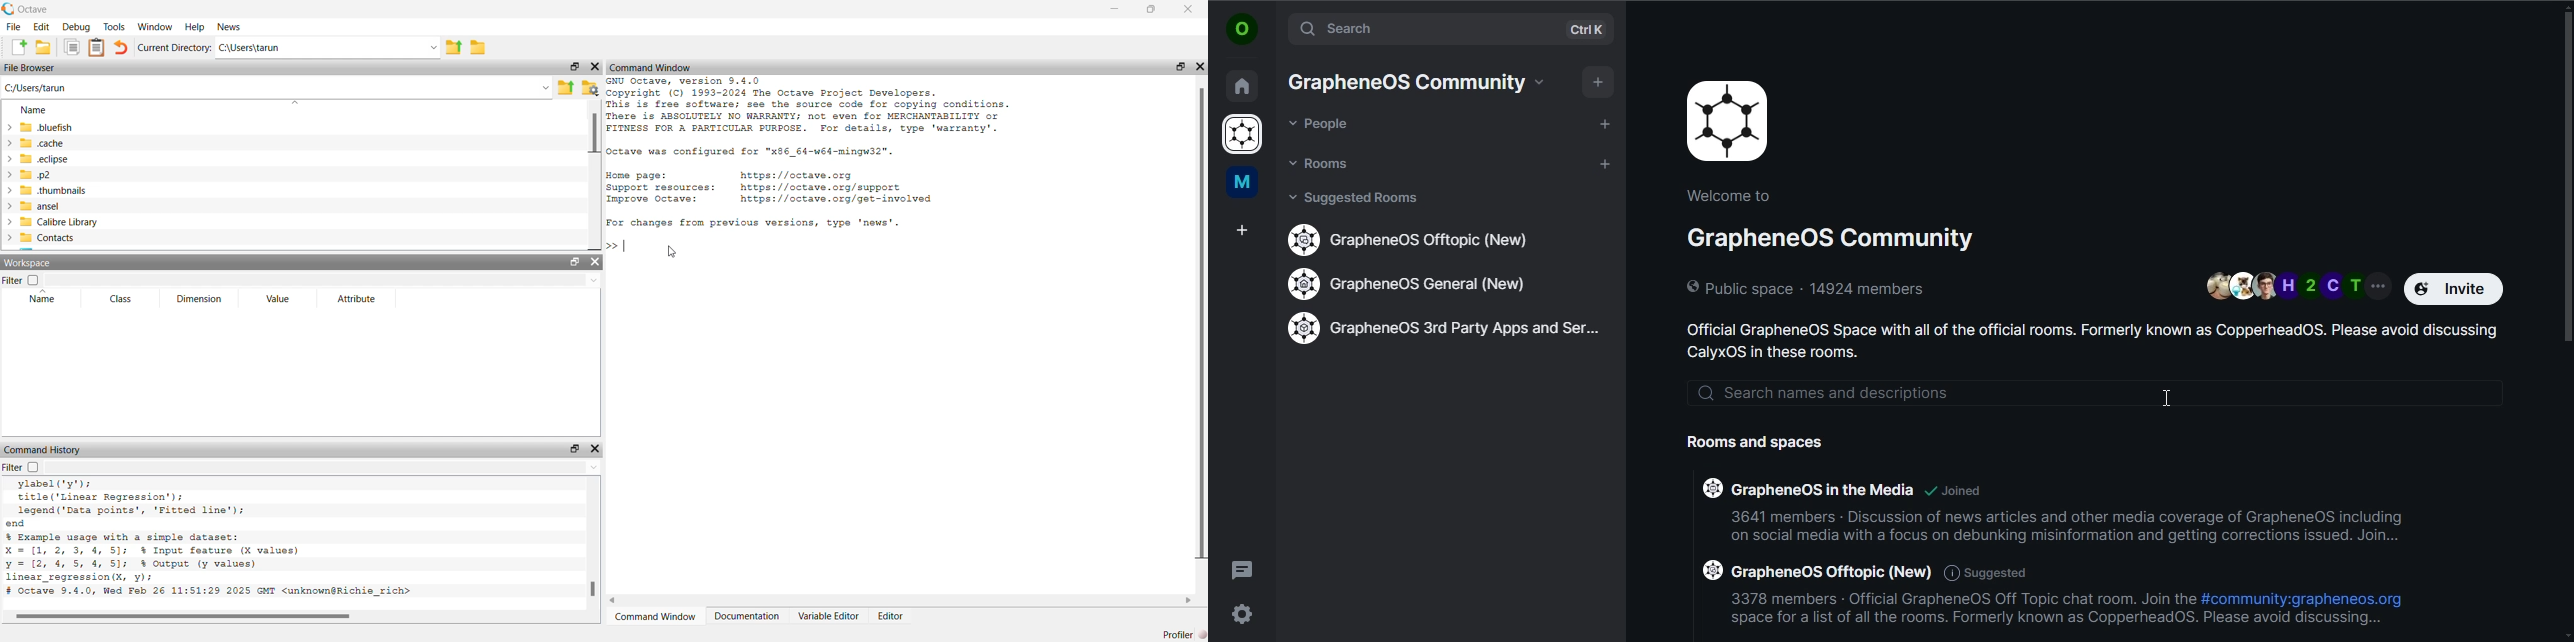  I want to click on copy, so click(72, 48).